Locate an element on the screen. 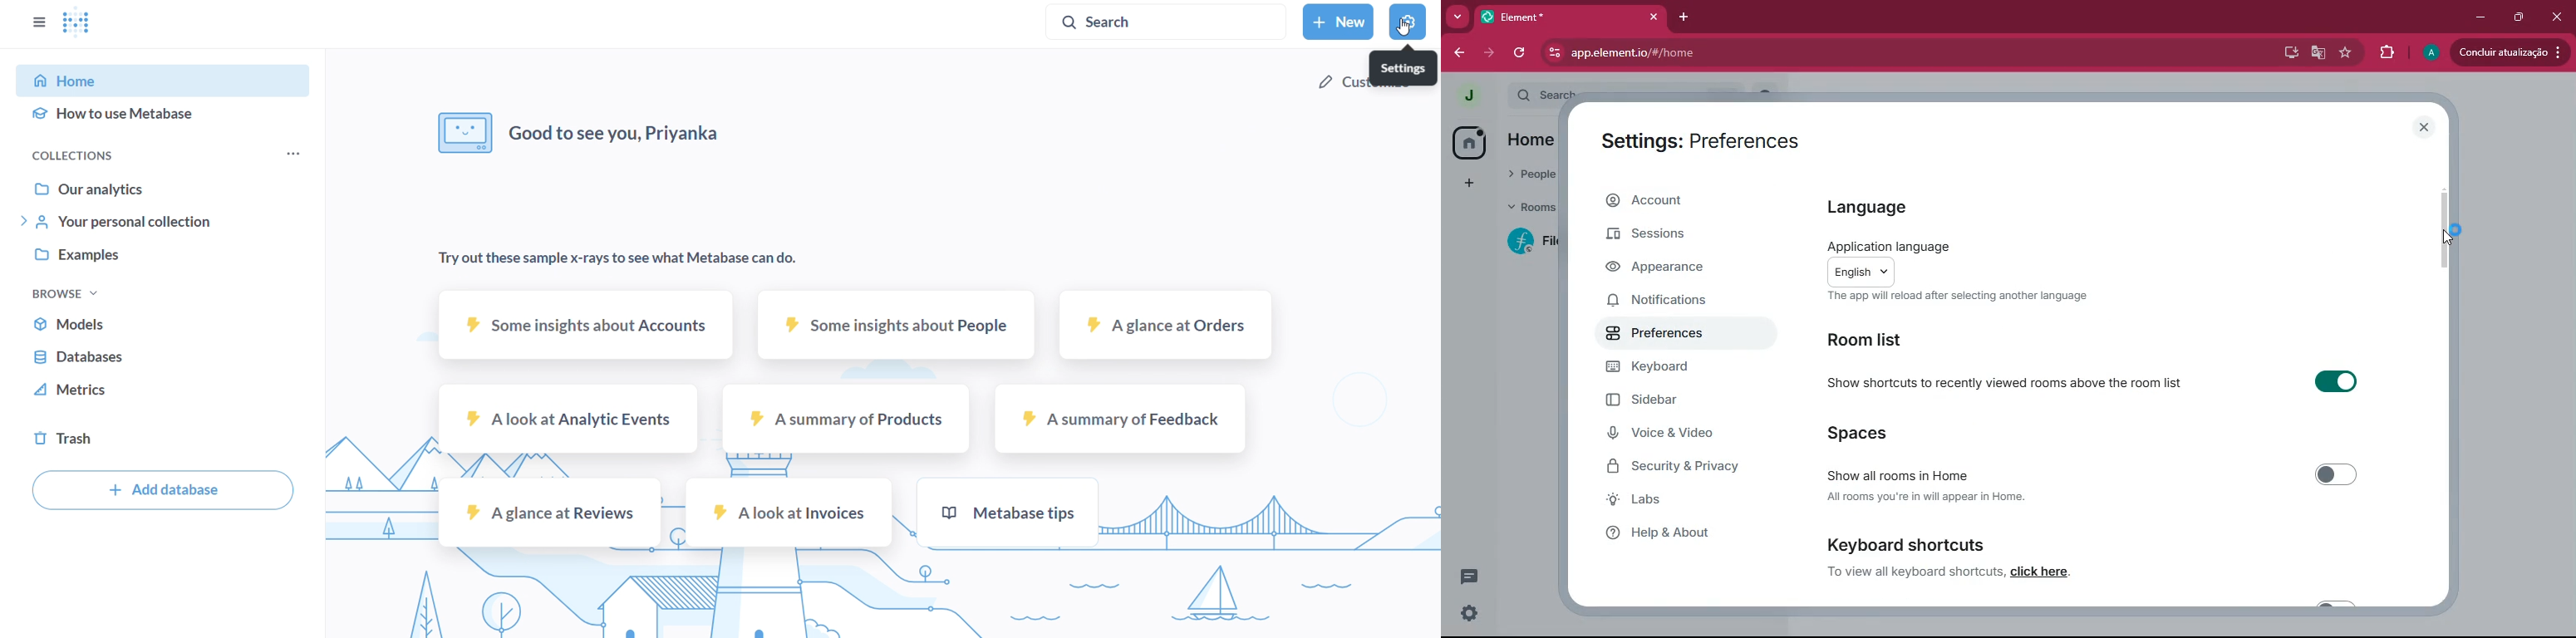 Image resolution: width=2576 pixels, height=644 pixels. back is located at coordinates (1458, 52).